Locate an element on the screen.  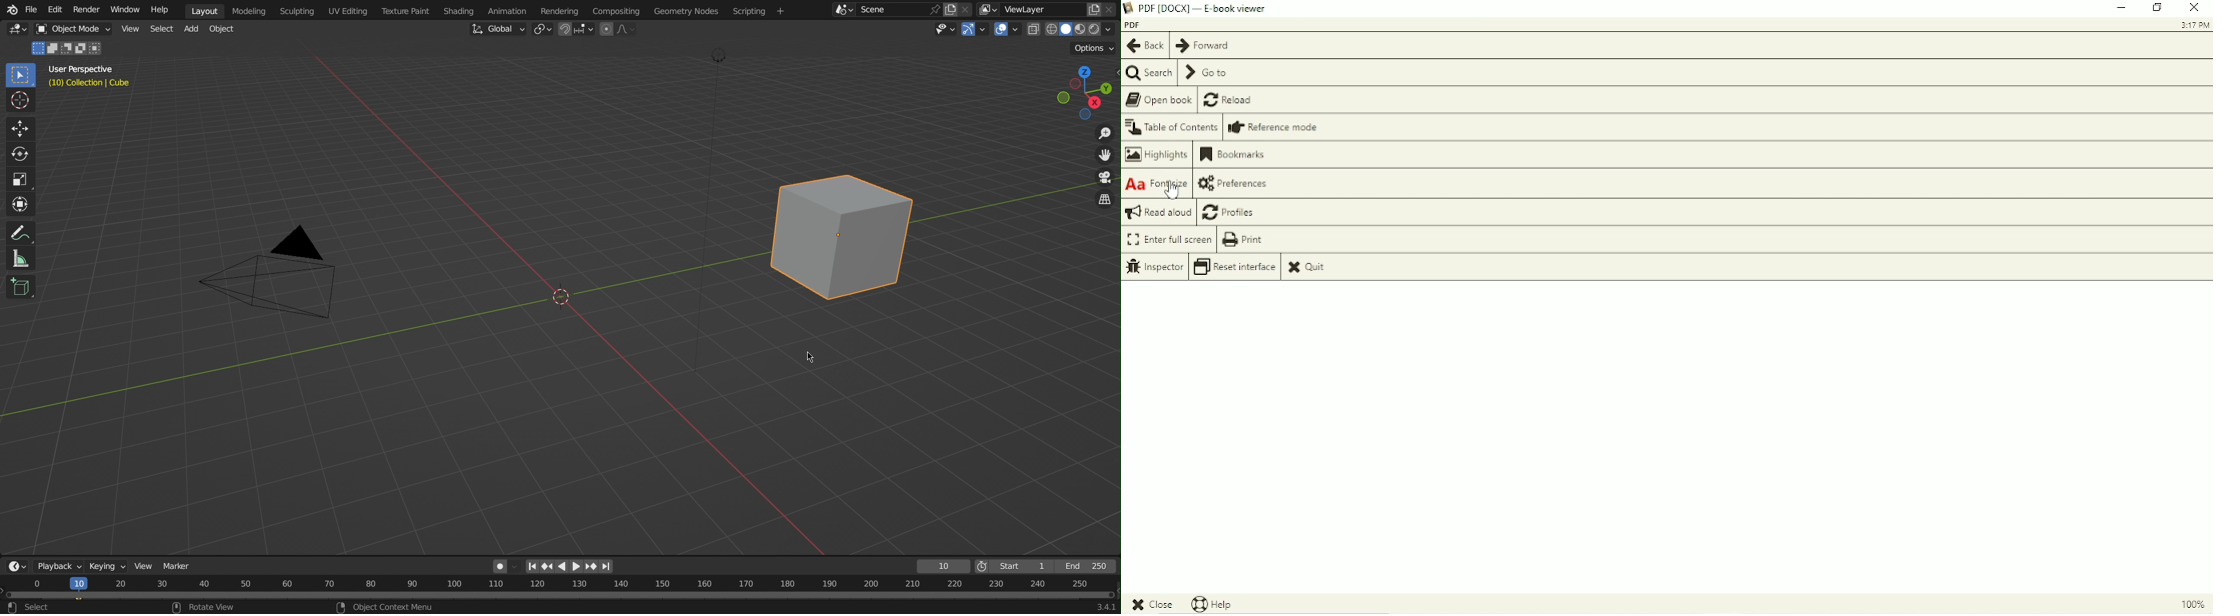
Font size is located at coordinates (1156, 184).